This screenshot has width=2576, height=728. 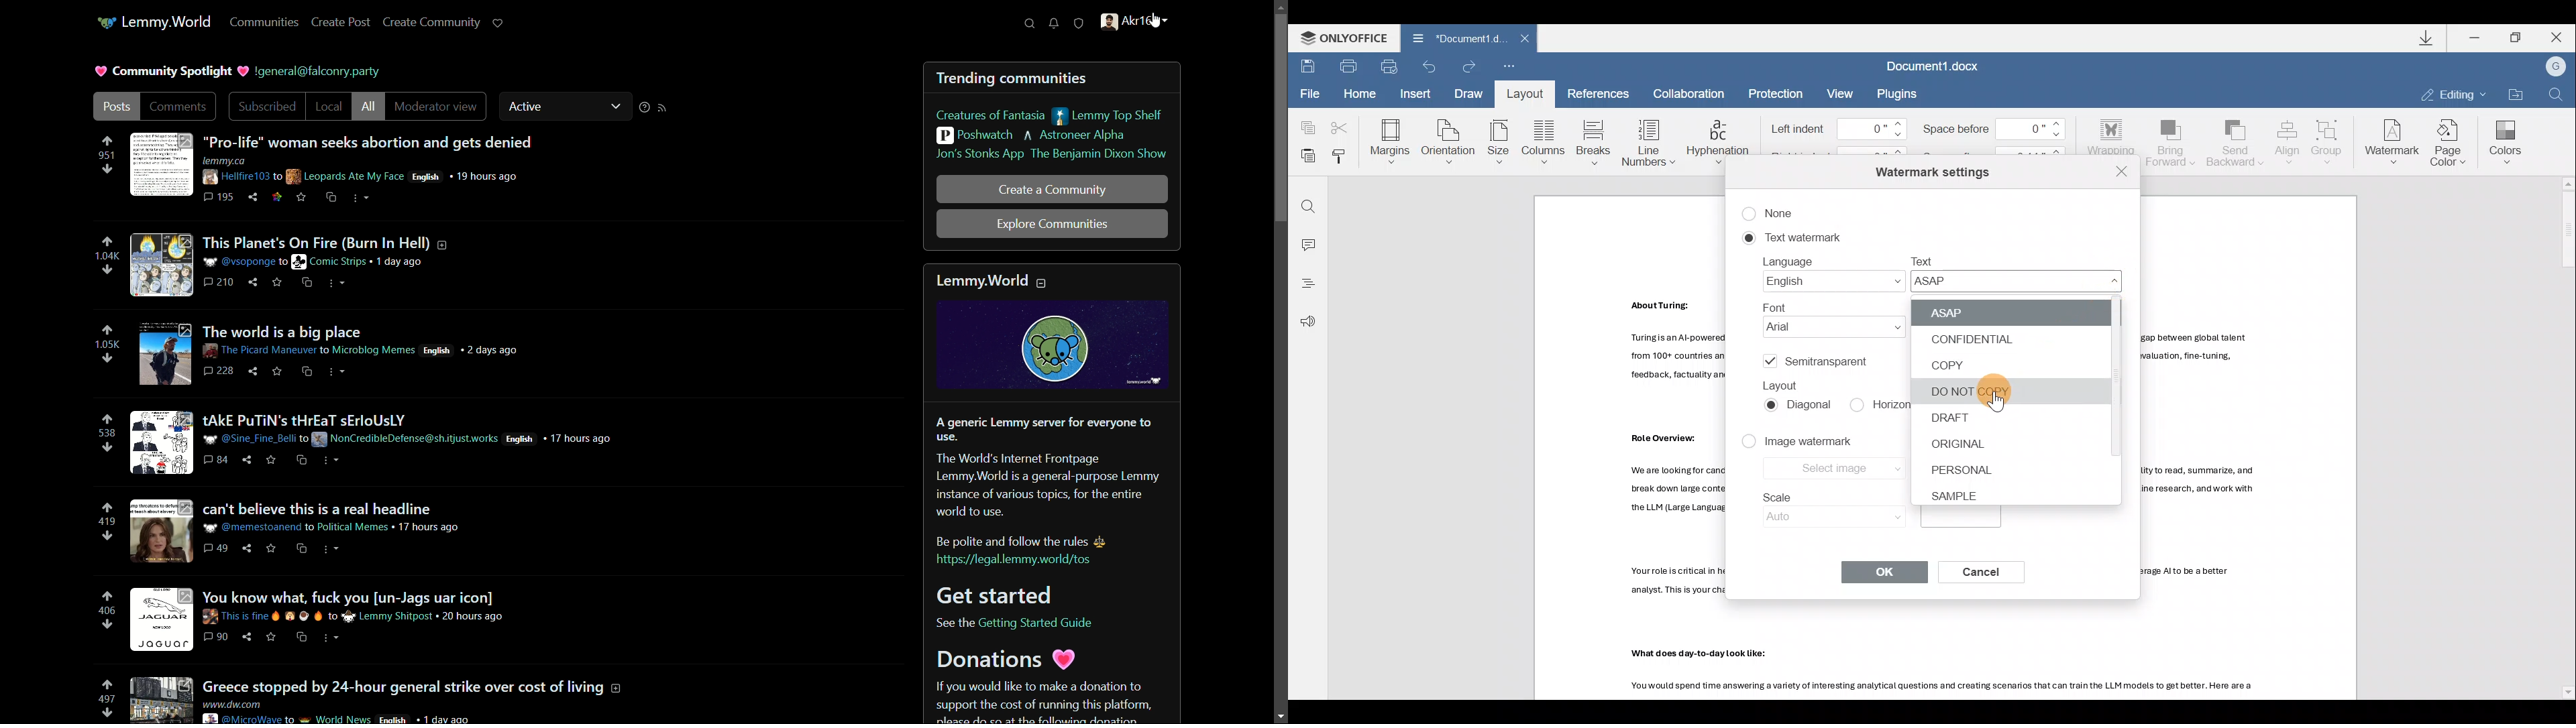 I want to click on Print file, so click(x=1344, y=67).